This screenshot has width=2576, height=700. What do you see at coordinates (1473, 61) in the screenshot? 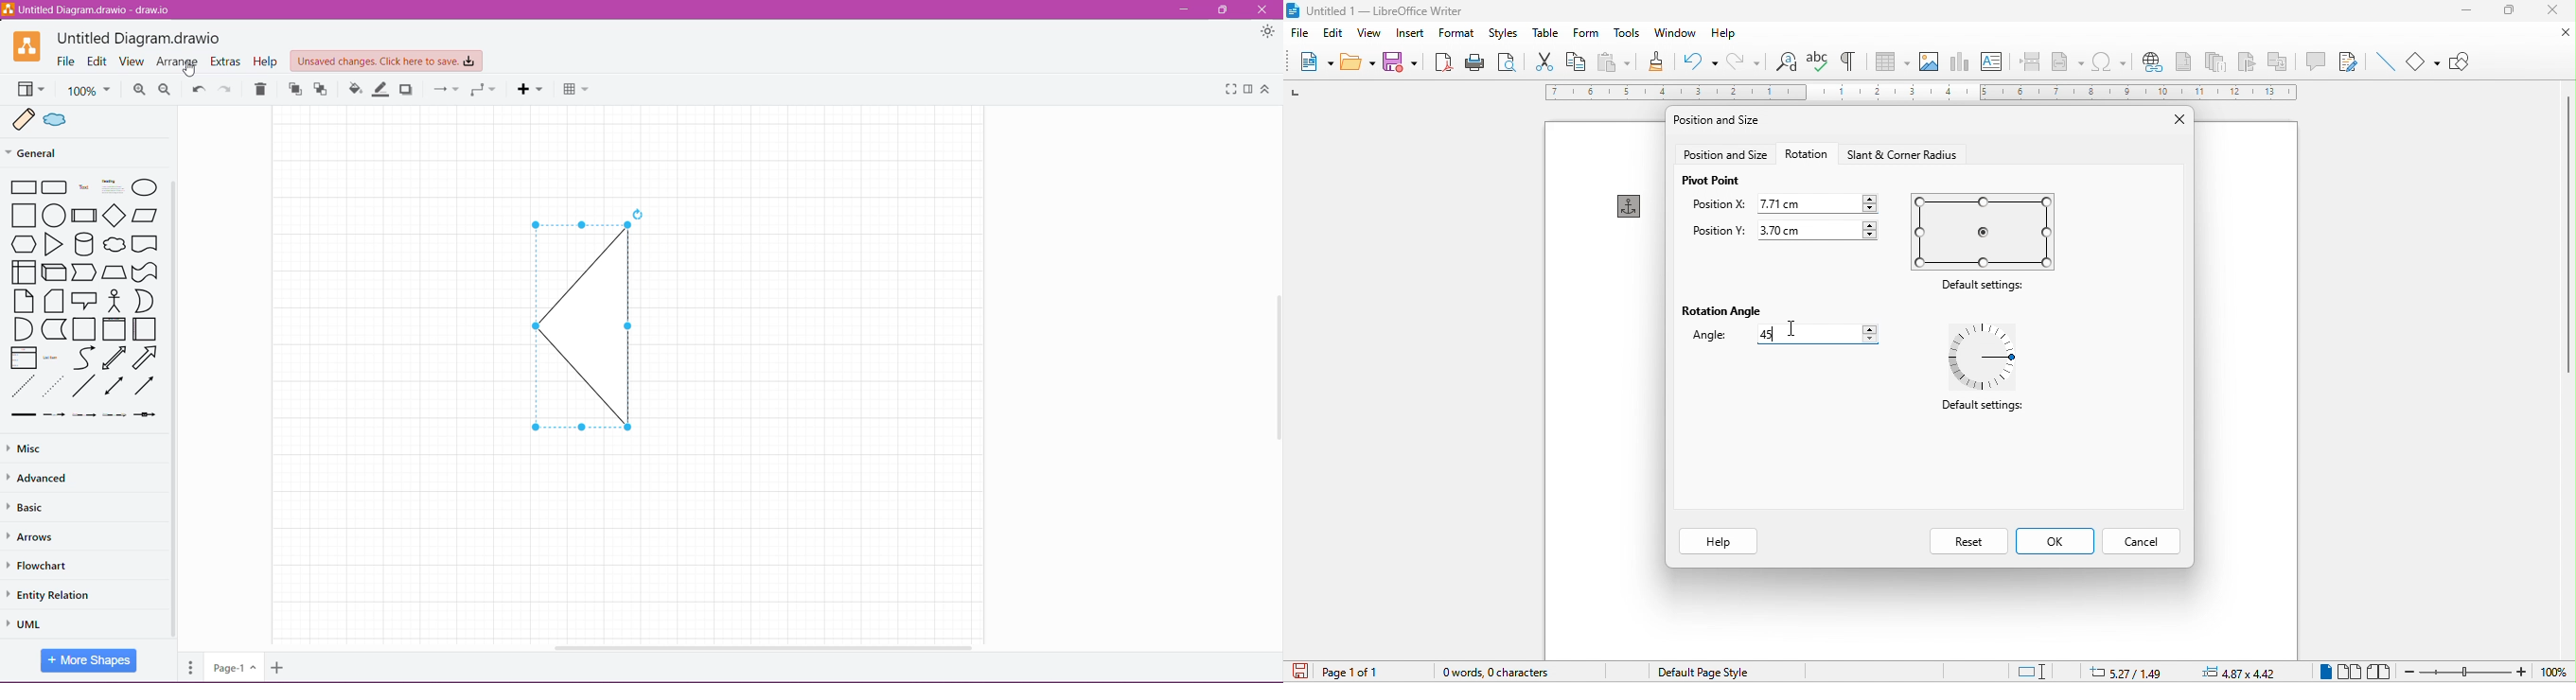
I see `print` at bounding box center [1473, 61].